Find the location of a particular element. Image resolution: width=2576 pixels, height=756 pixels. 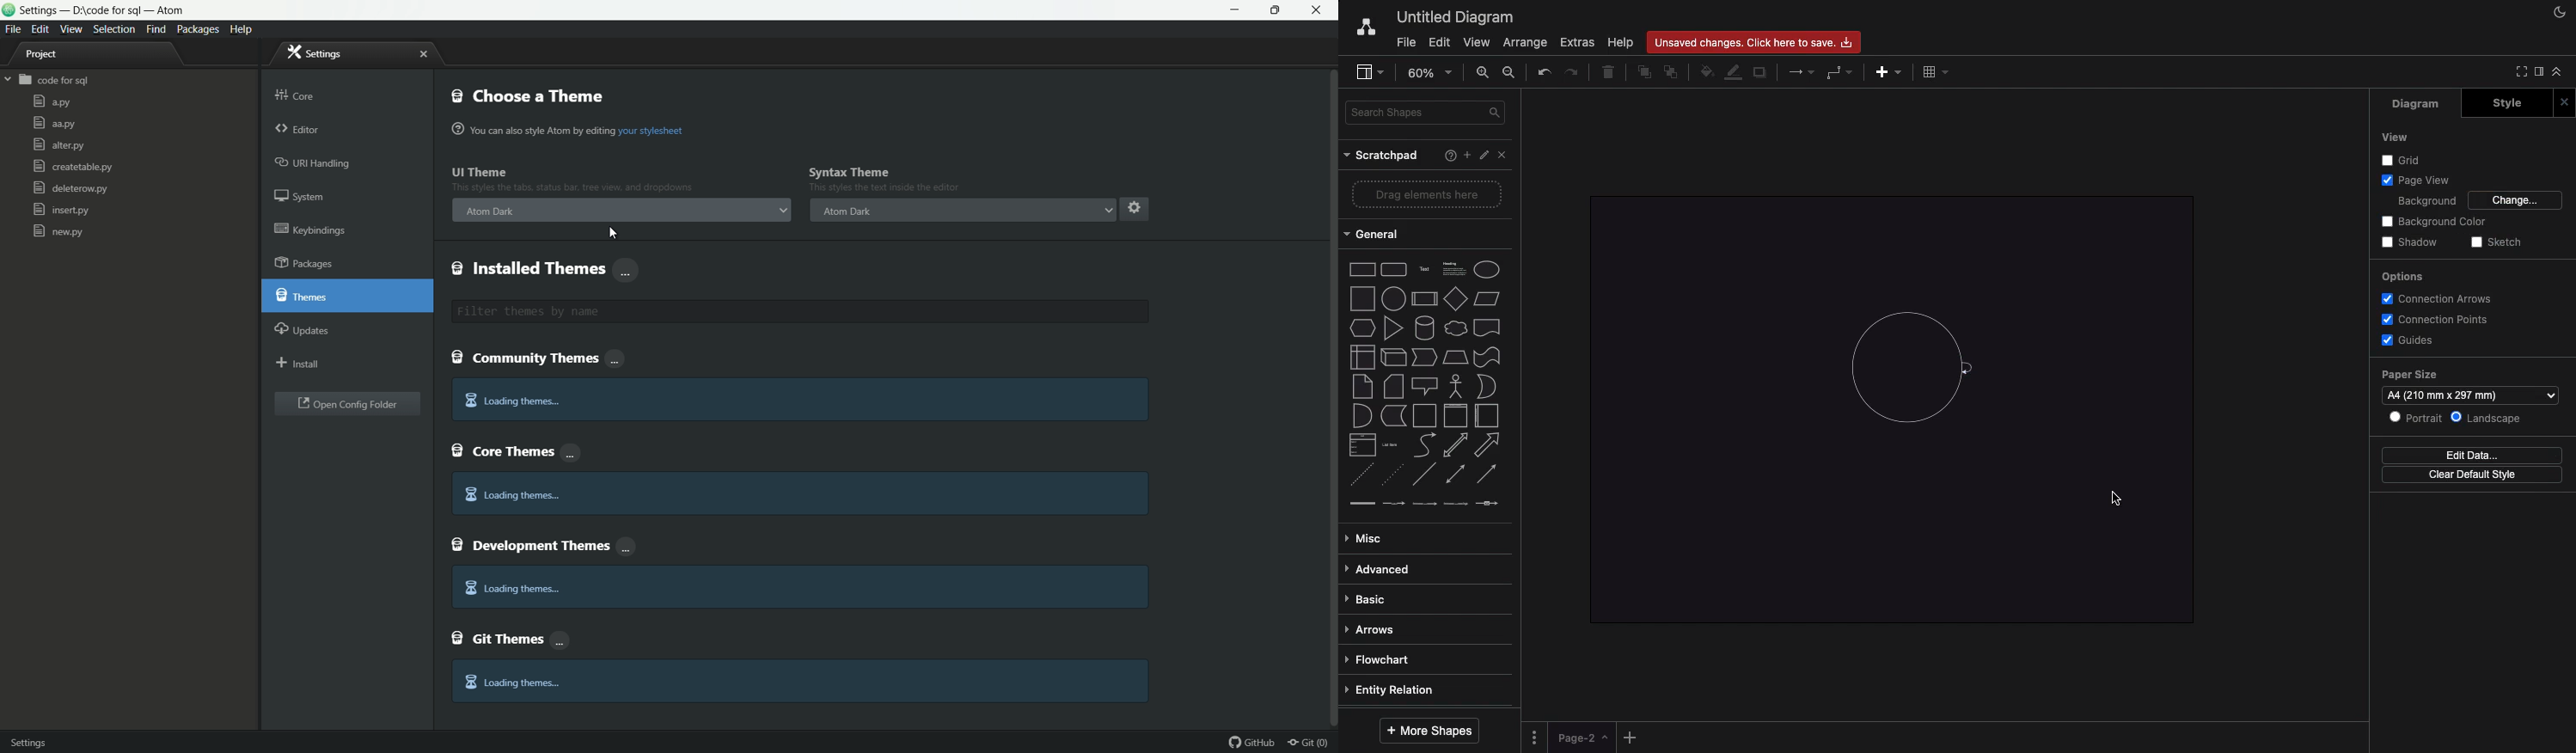

core is located at coordinates (295, 95).